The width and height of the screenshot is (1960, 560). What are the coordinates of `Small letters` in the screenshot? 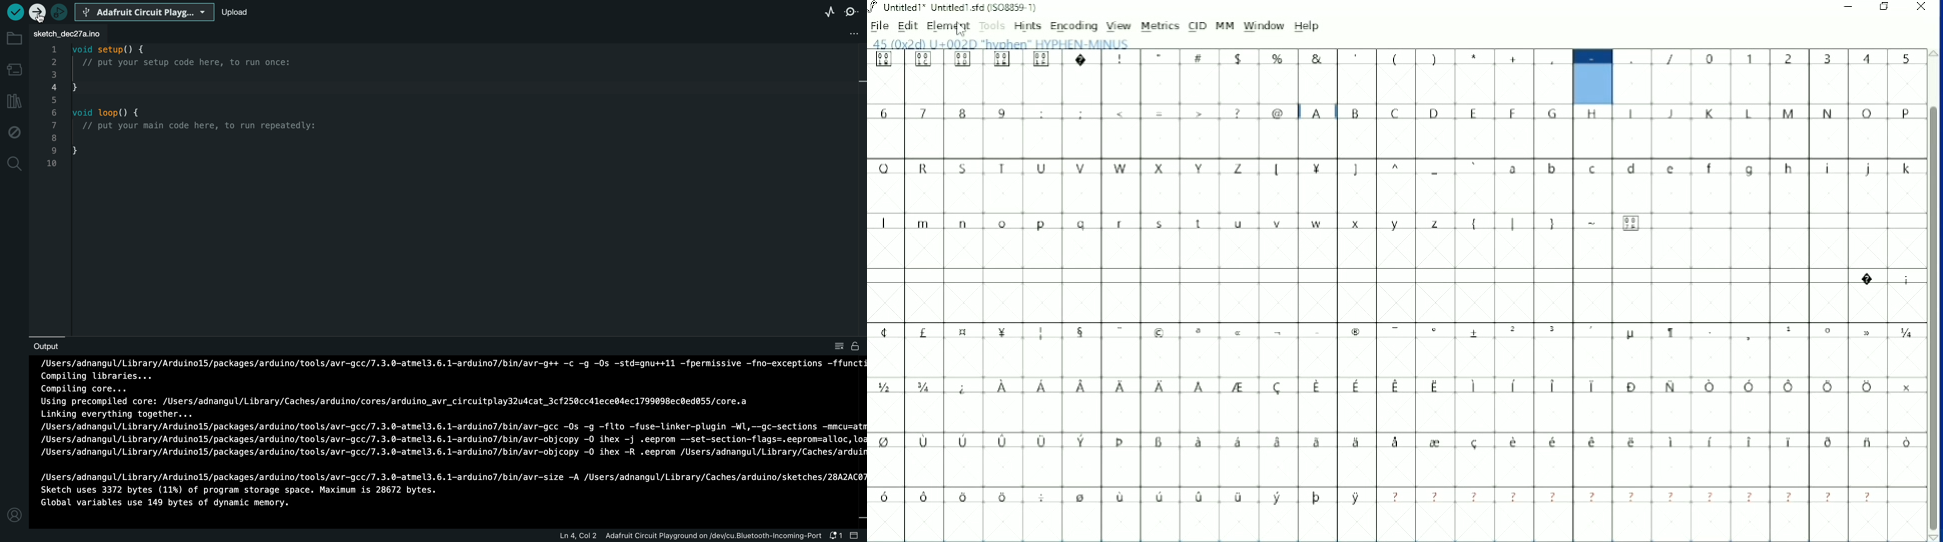 It's located at (1159, 224).